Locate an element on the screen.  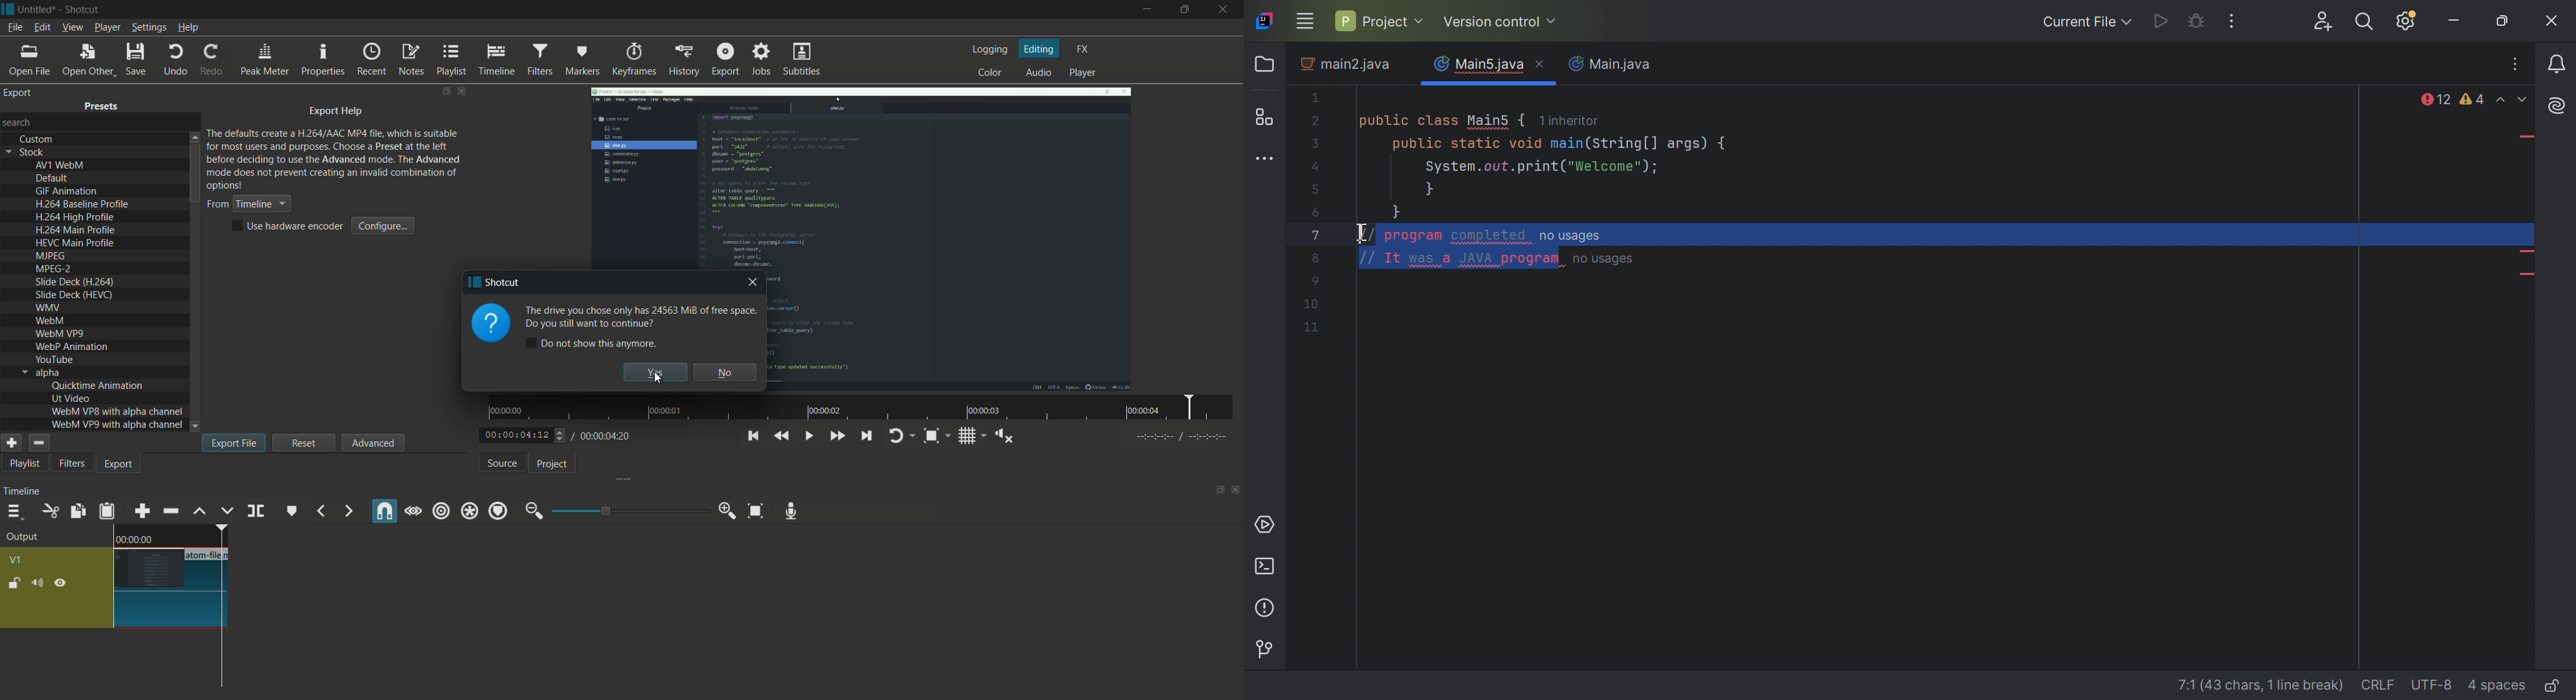
minimize is located at coordinates (1145, 10).